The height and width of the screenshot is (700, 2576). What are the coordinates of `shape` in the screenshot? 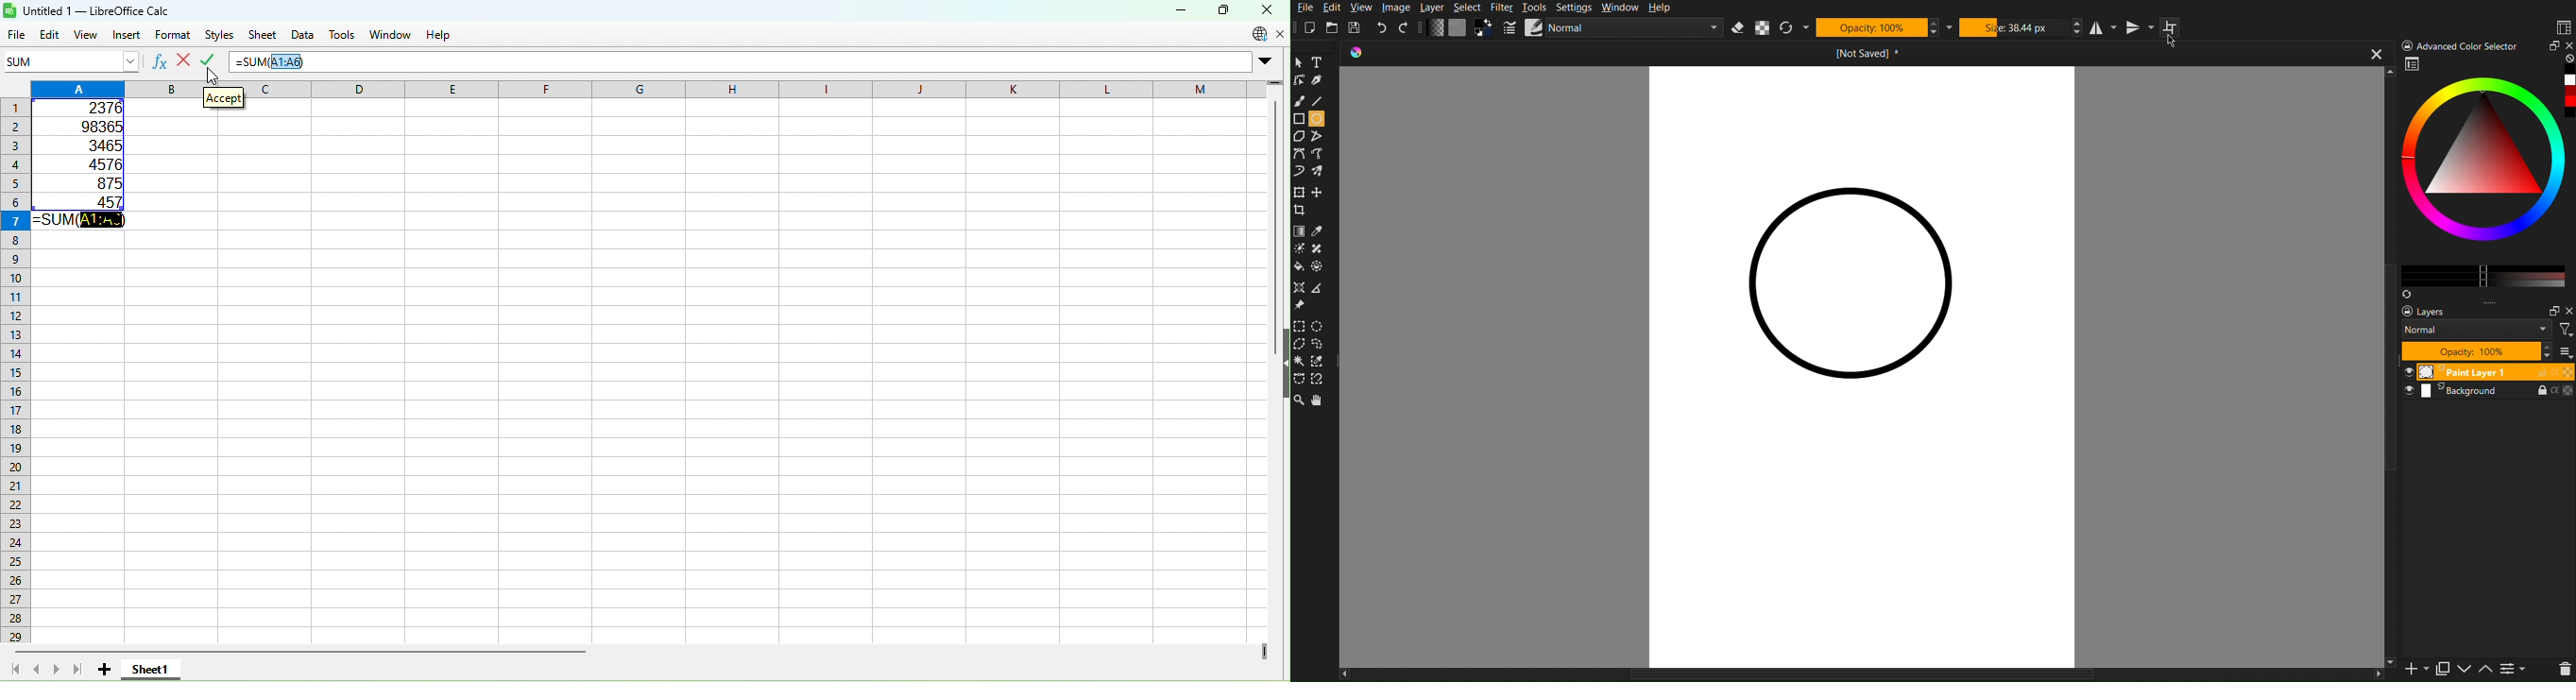 It's located at (1320, 249).